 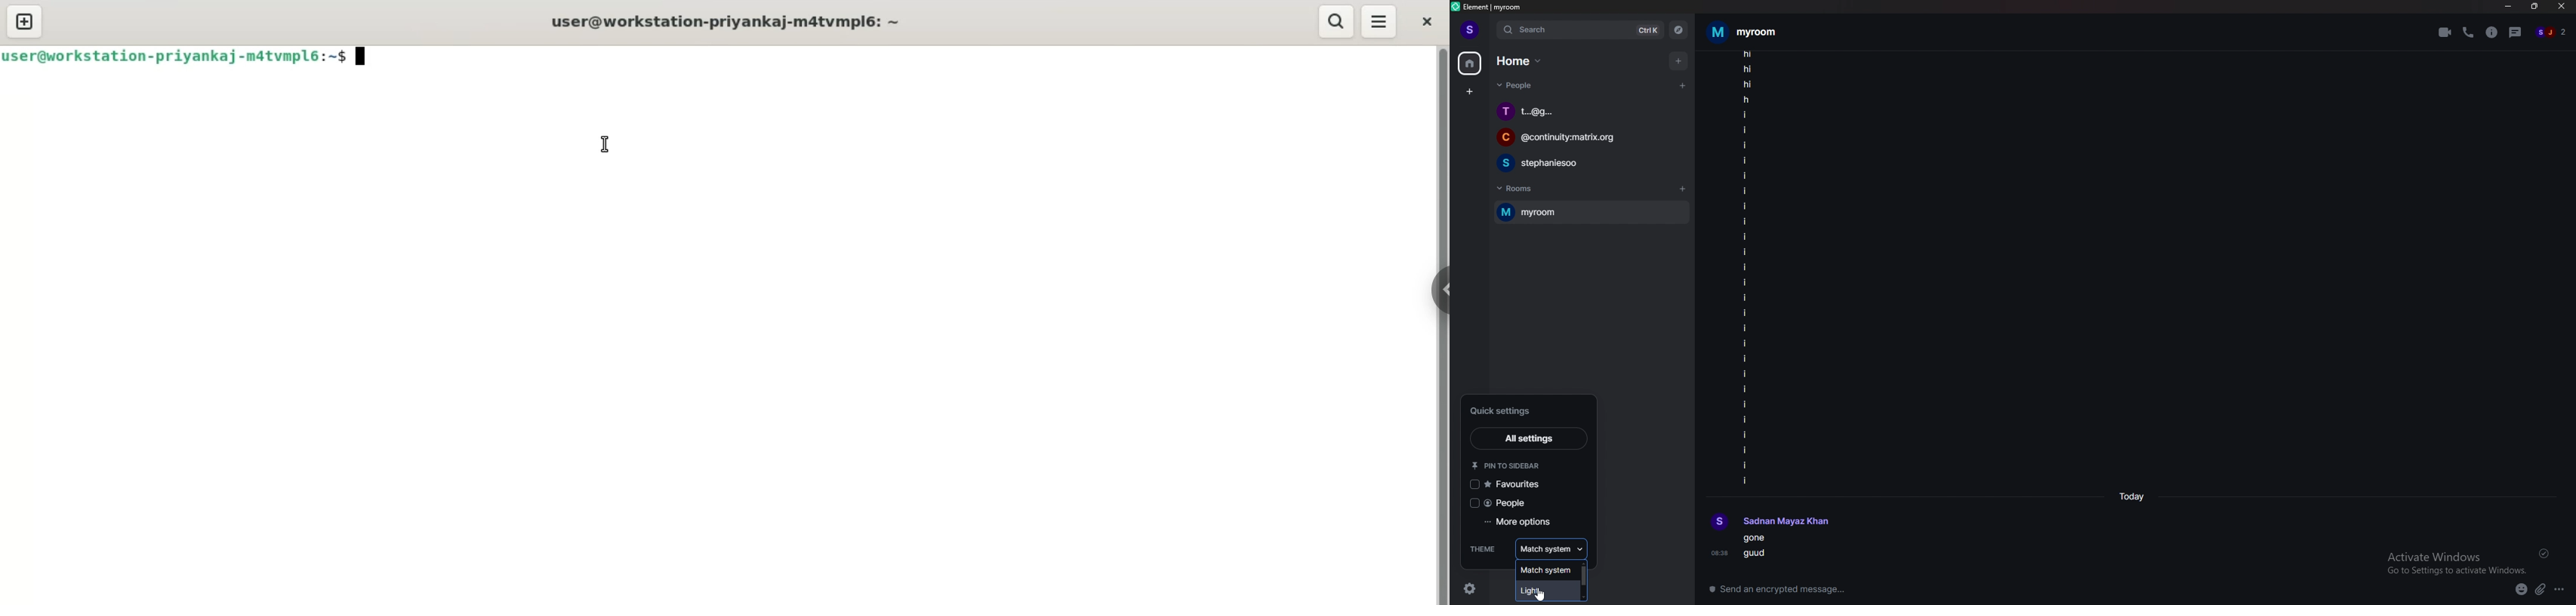 What do you see at coordinates (1521, 410) in the screenshot?
I see `quick settings` at bounding box center [1521, 410].